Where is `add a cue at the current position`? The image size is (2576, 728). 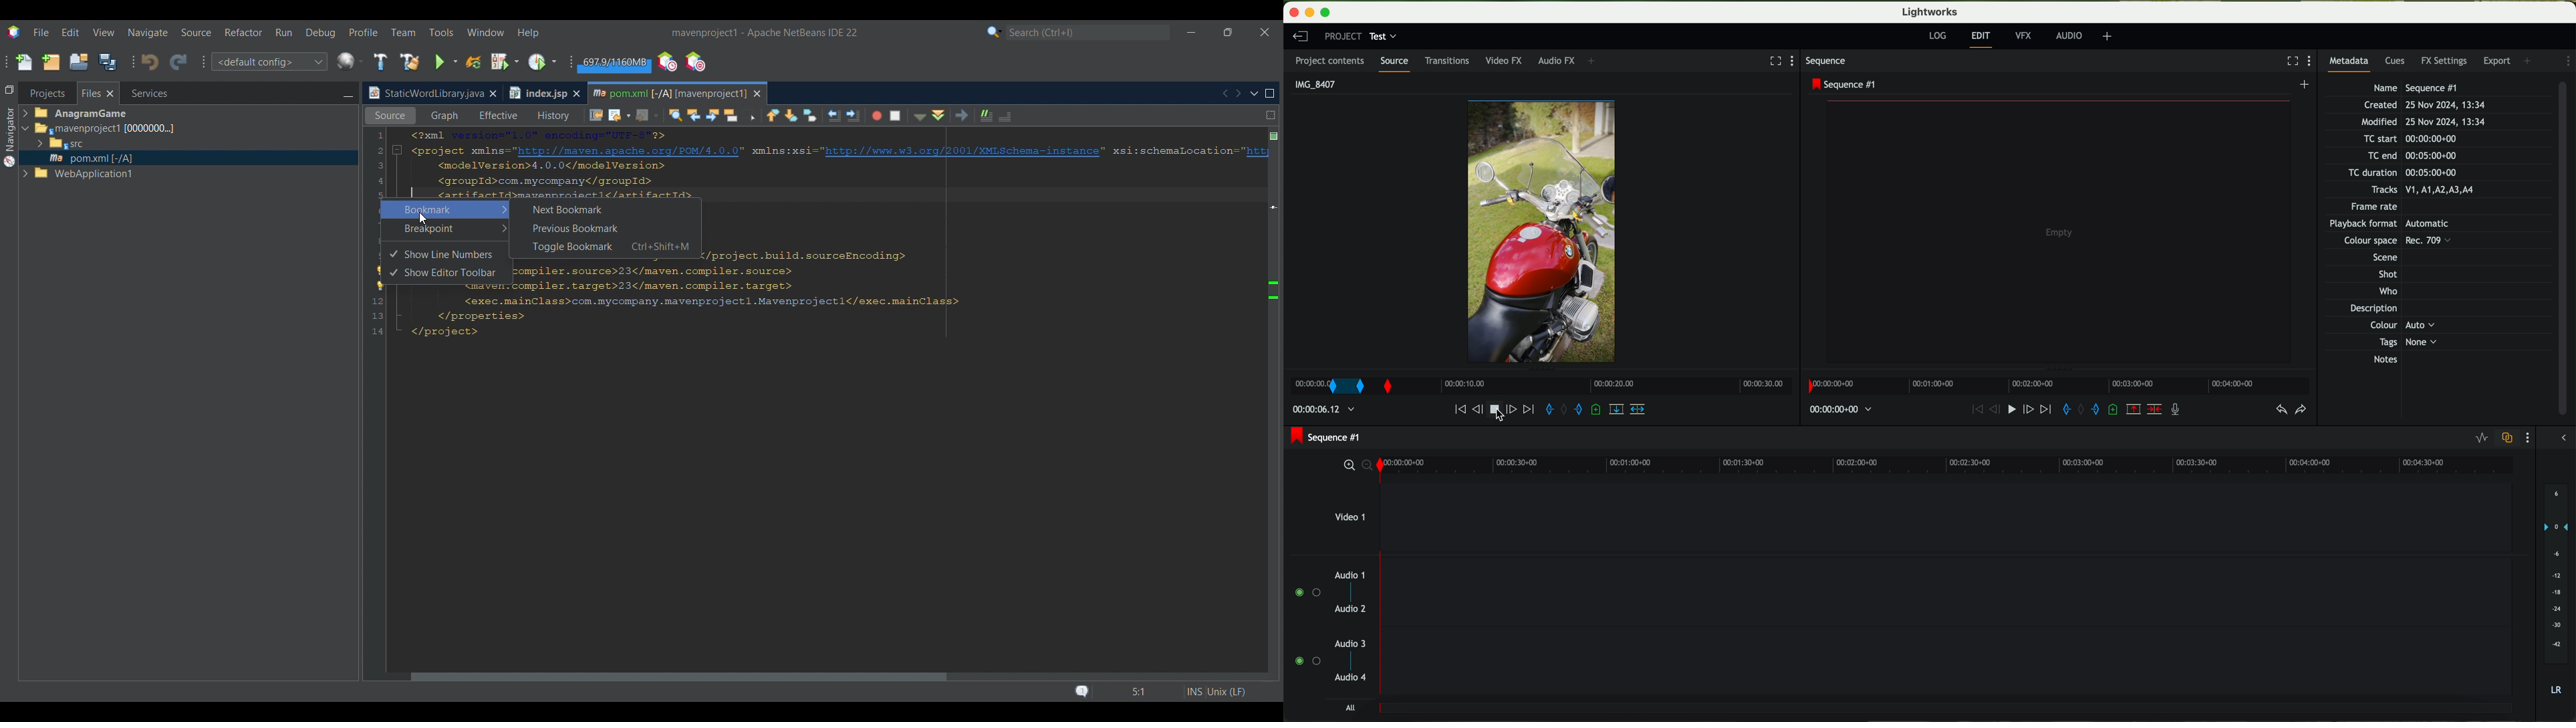
add a cue at the current position is located at coordinates (1597, 411).